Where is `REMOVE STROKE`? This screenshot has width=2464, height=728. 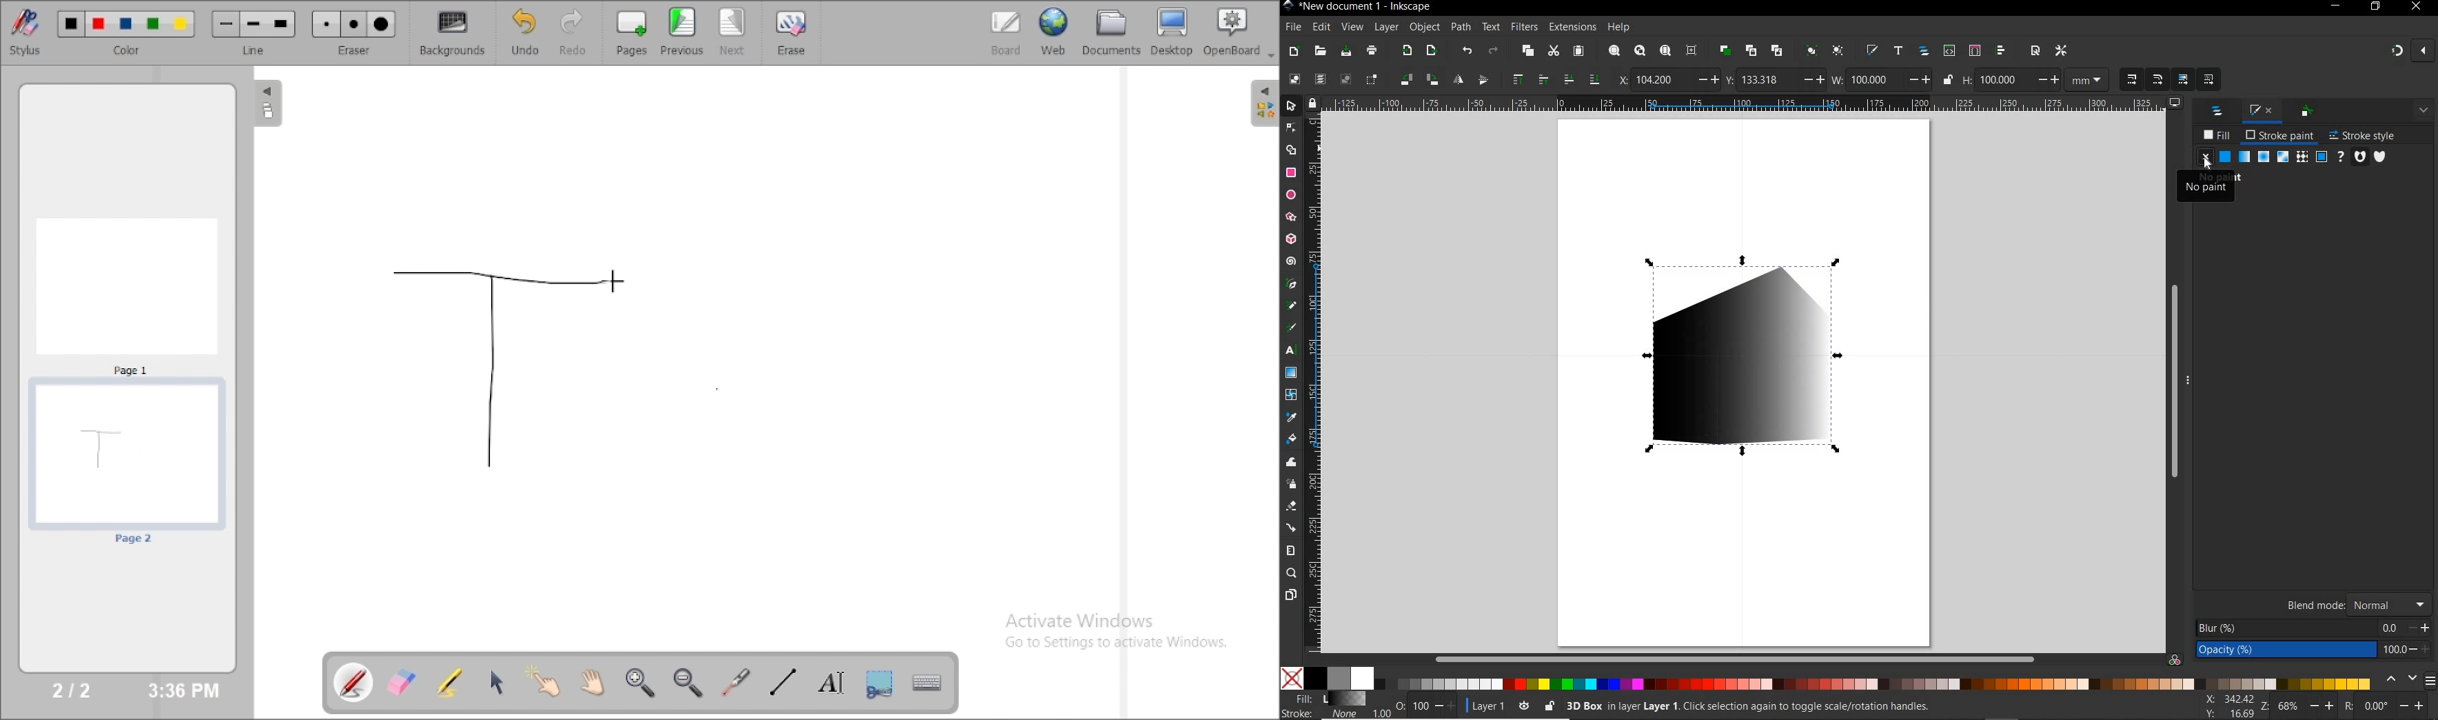
REMOVE STROKE is located at coordinates (2206, 159).